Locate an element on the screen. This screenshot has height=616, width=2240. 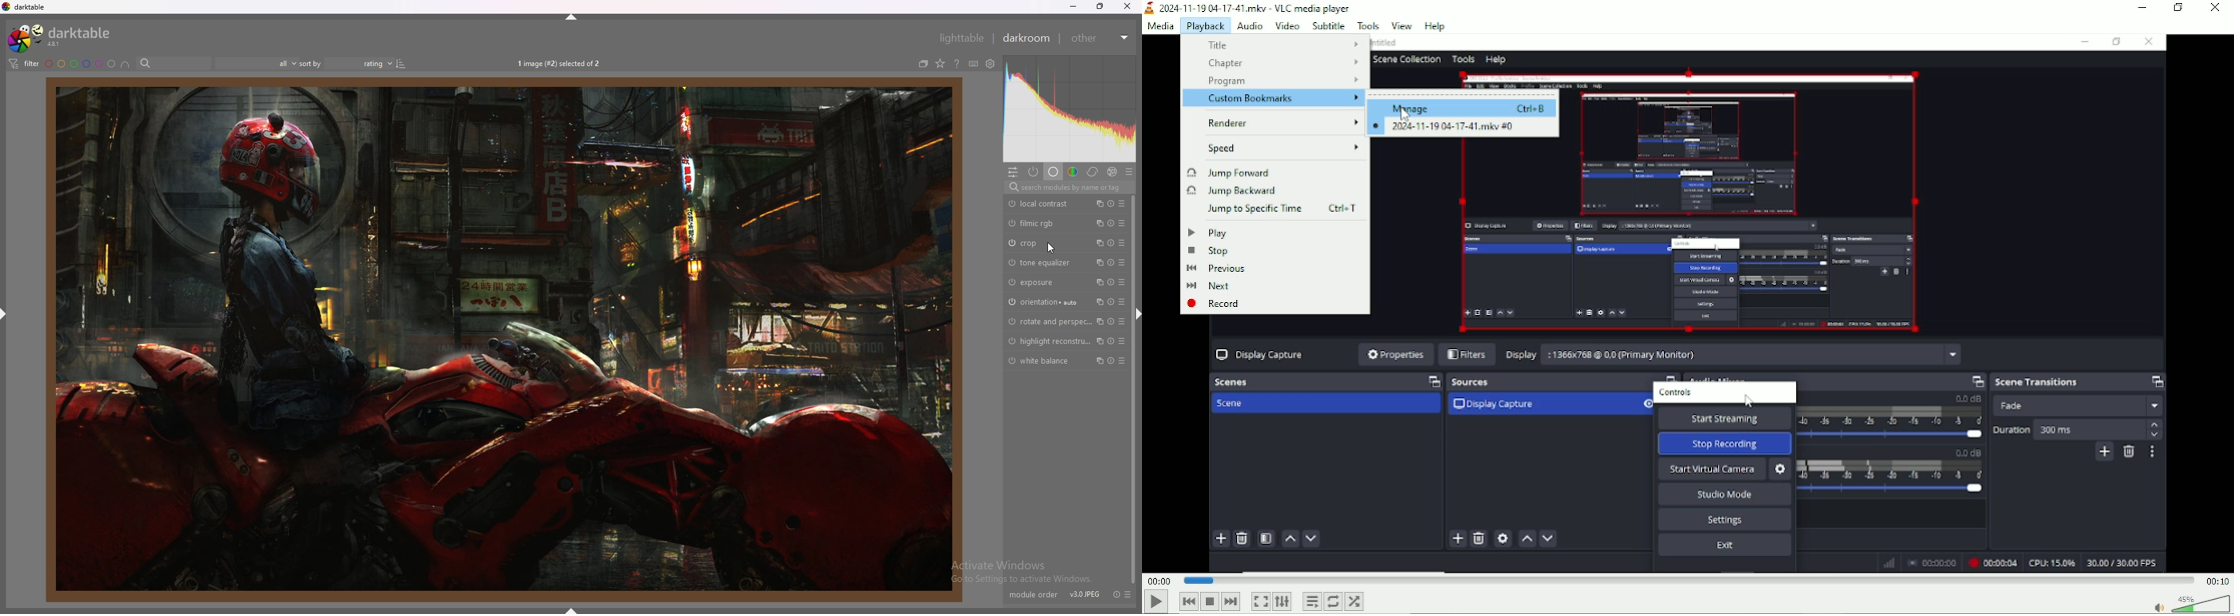
Toggle video in fullscreen is located at coordinates (1261, 602).